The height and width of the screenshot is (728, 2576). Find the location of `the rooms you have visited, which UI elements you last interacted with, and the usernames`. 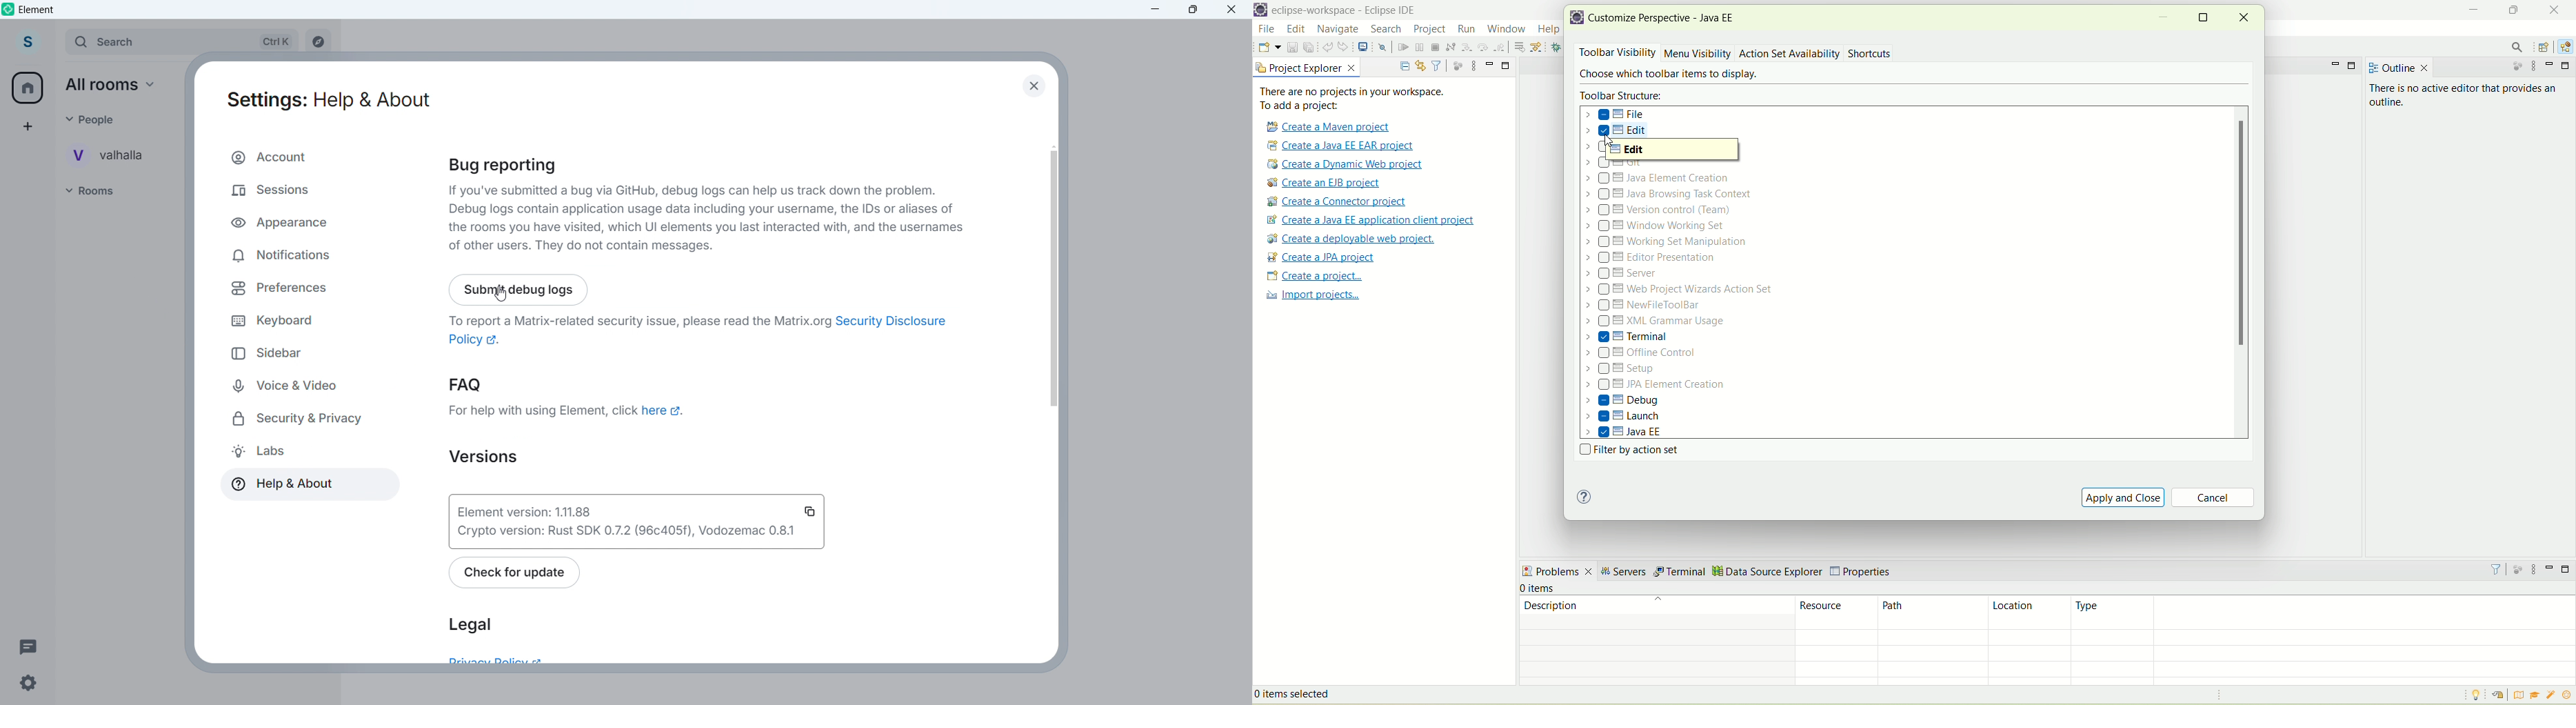

the rooms you have visited, which UI elements you last interacted with, and the usernames is located at coordinates (707, 228).